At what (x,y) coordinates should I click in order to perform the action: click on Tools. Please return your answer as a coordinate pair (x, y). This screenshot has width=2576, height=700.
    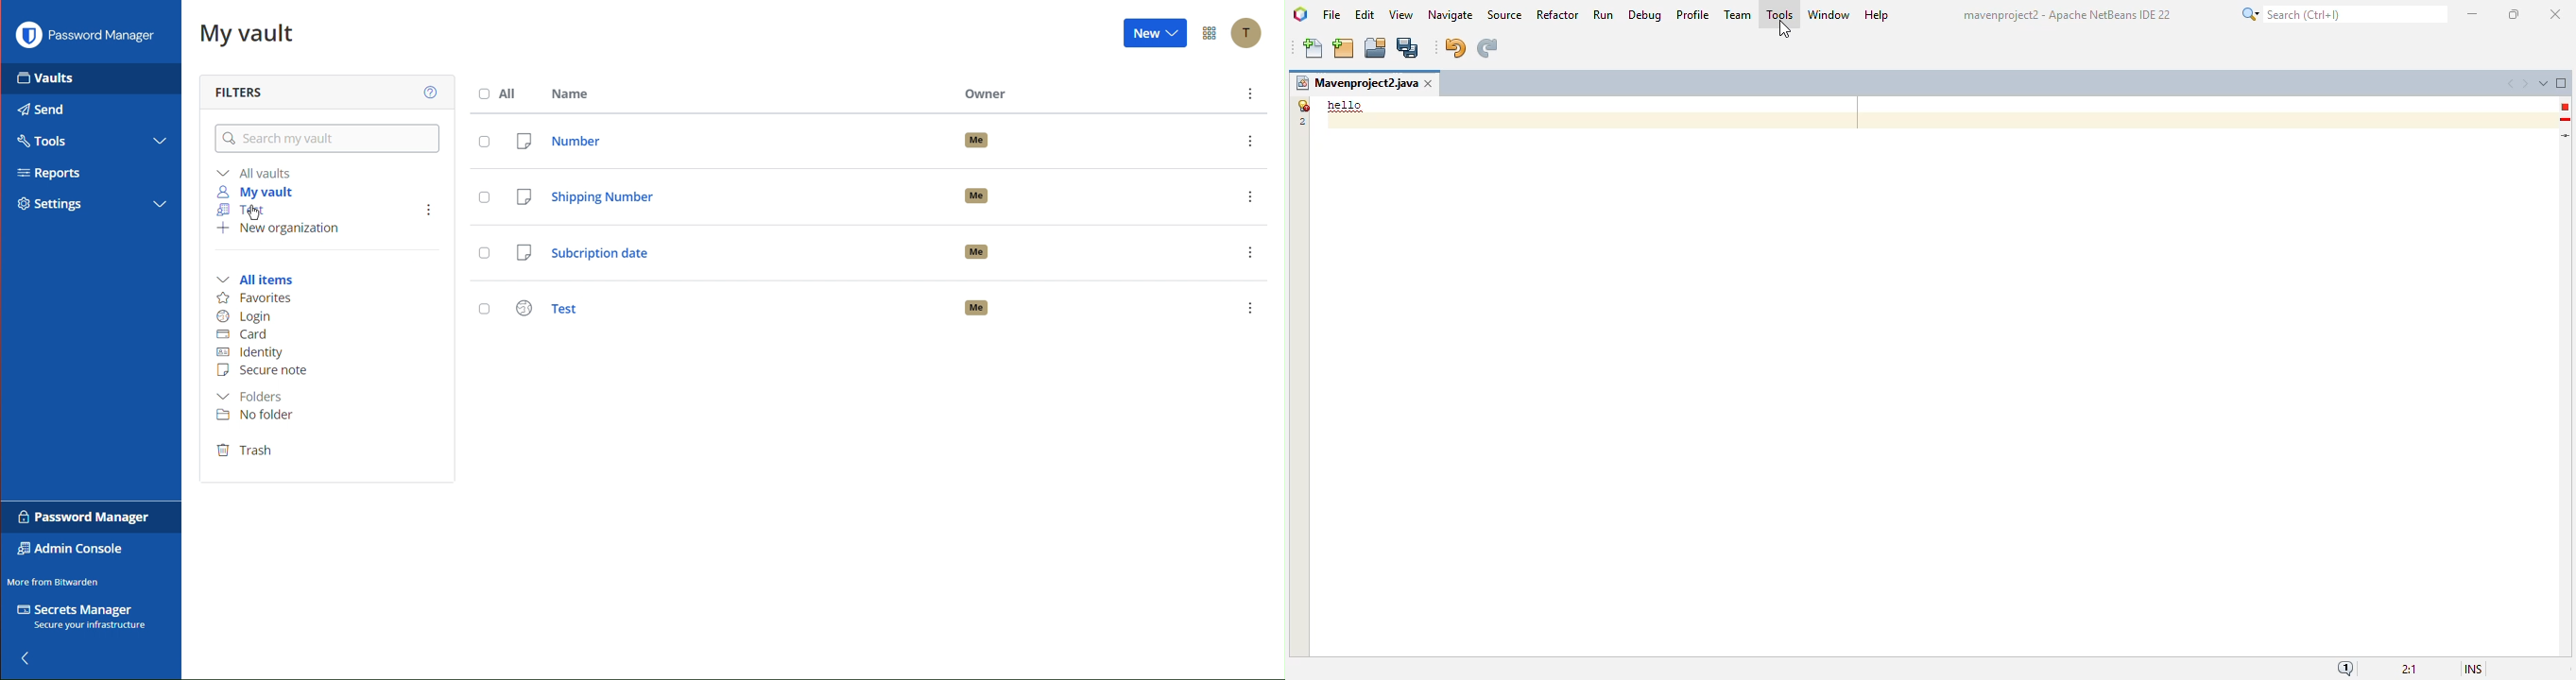
    Looking at the image, I should click on (45, 144).